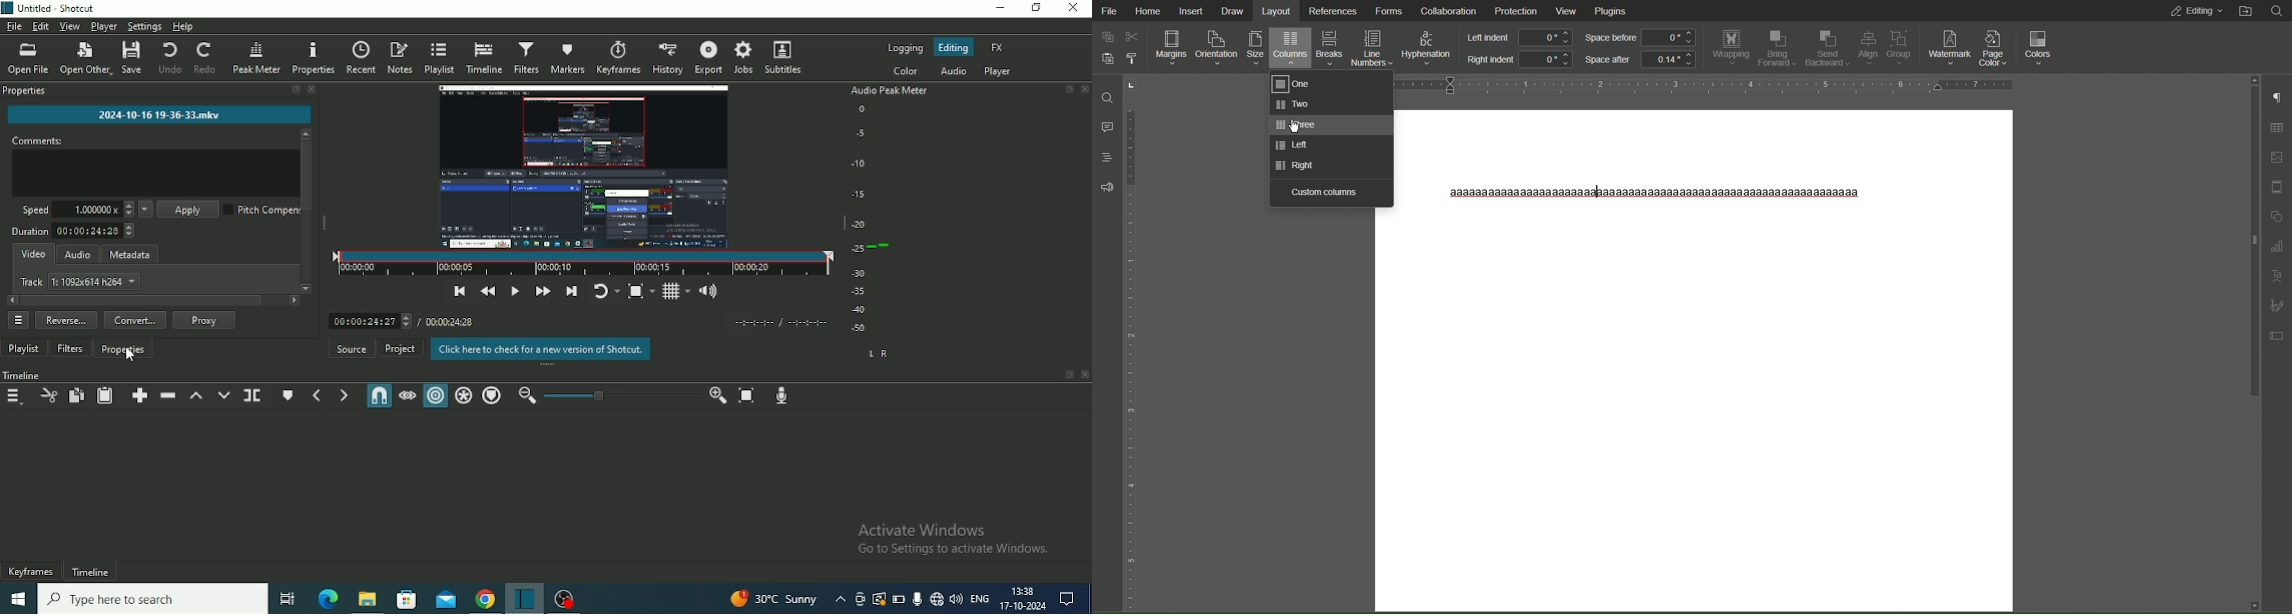  I want to click on Filters, so click(70, 349).